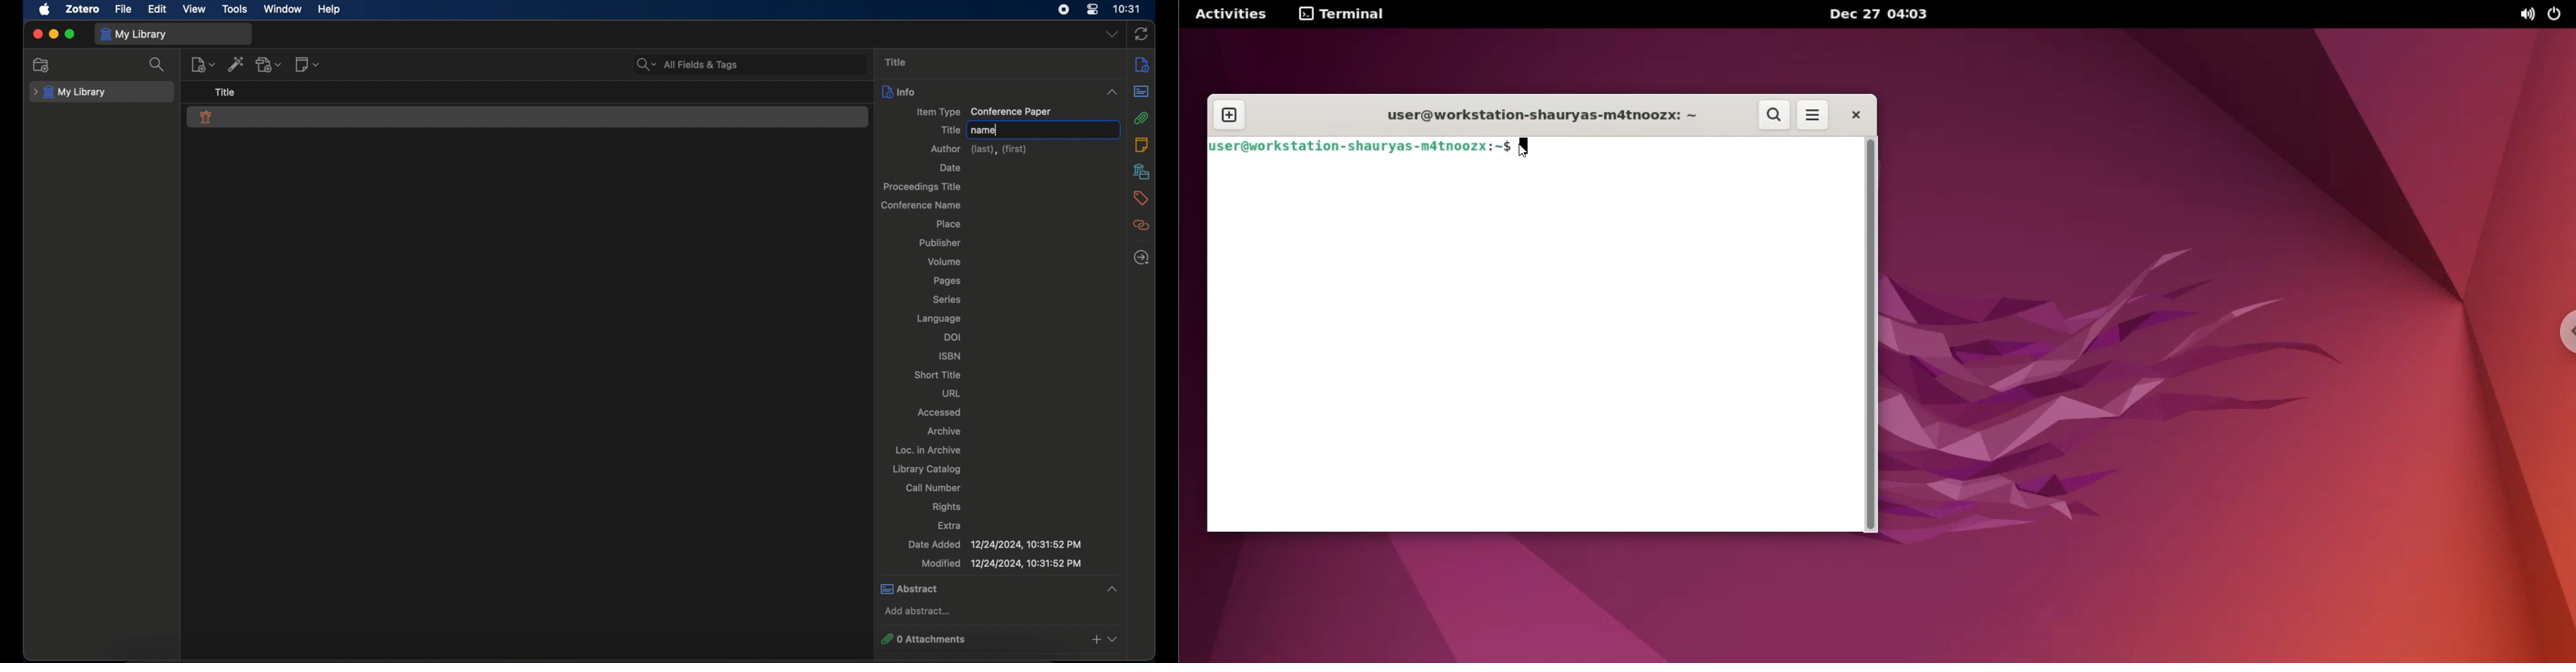  What do you see at coordinates (71, 34) in the screenshot?
I see `maximize` at bounding box center [71, 34].